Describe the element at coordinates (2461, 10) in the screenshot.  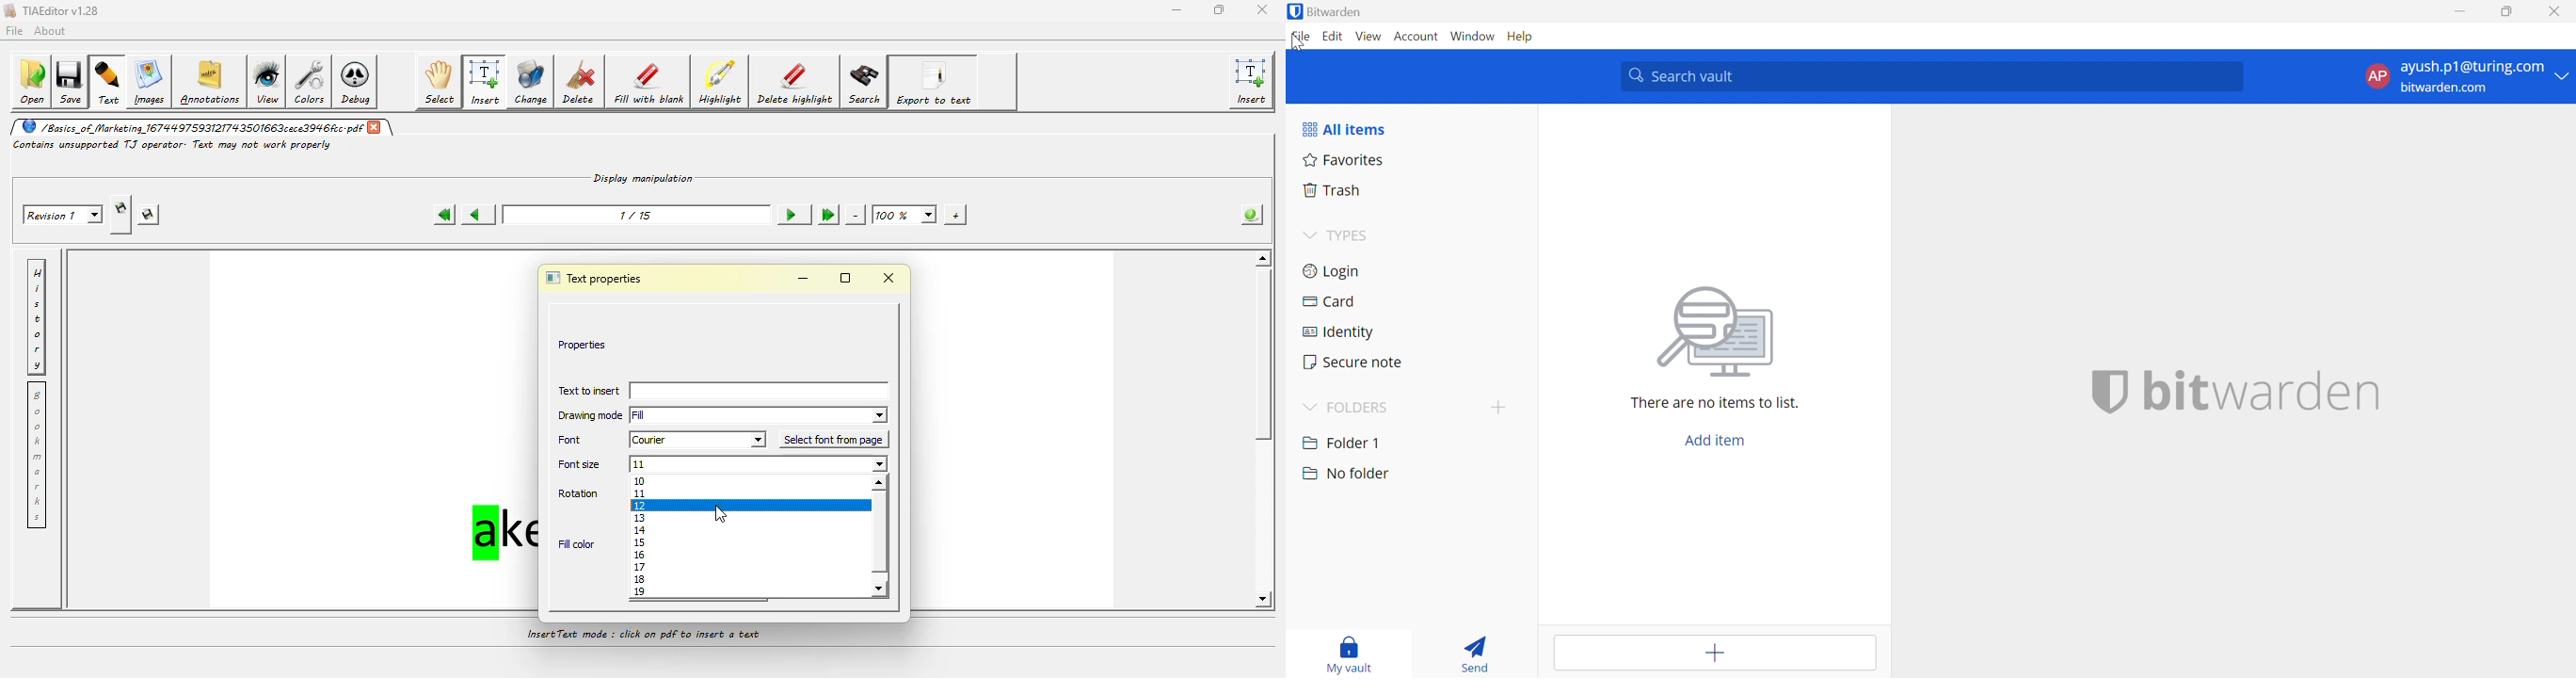
I see `Minimize` at that location.